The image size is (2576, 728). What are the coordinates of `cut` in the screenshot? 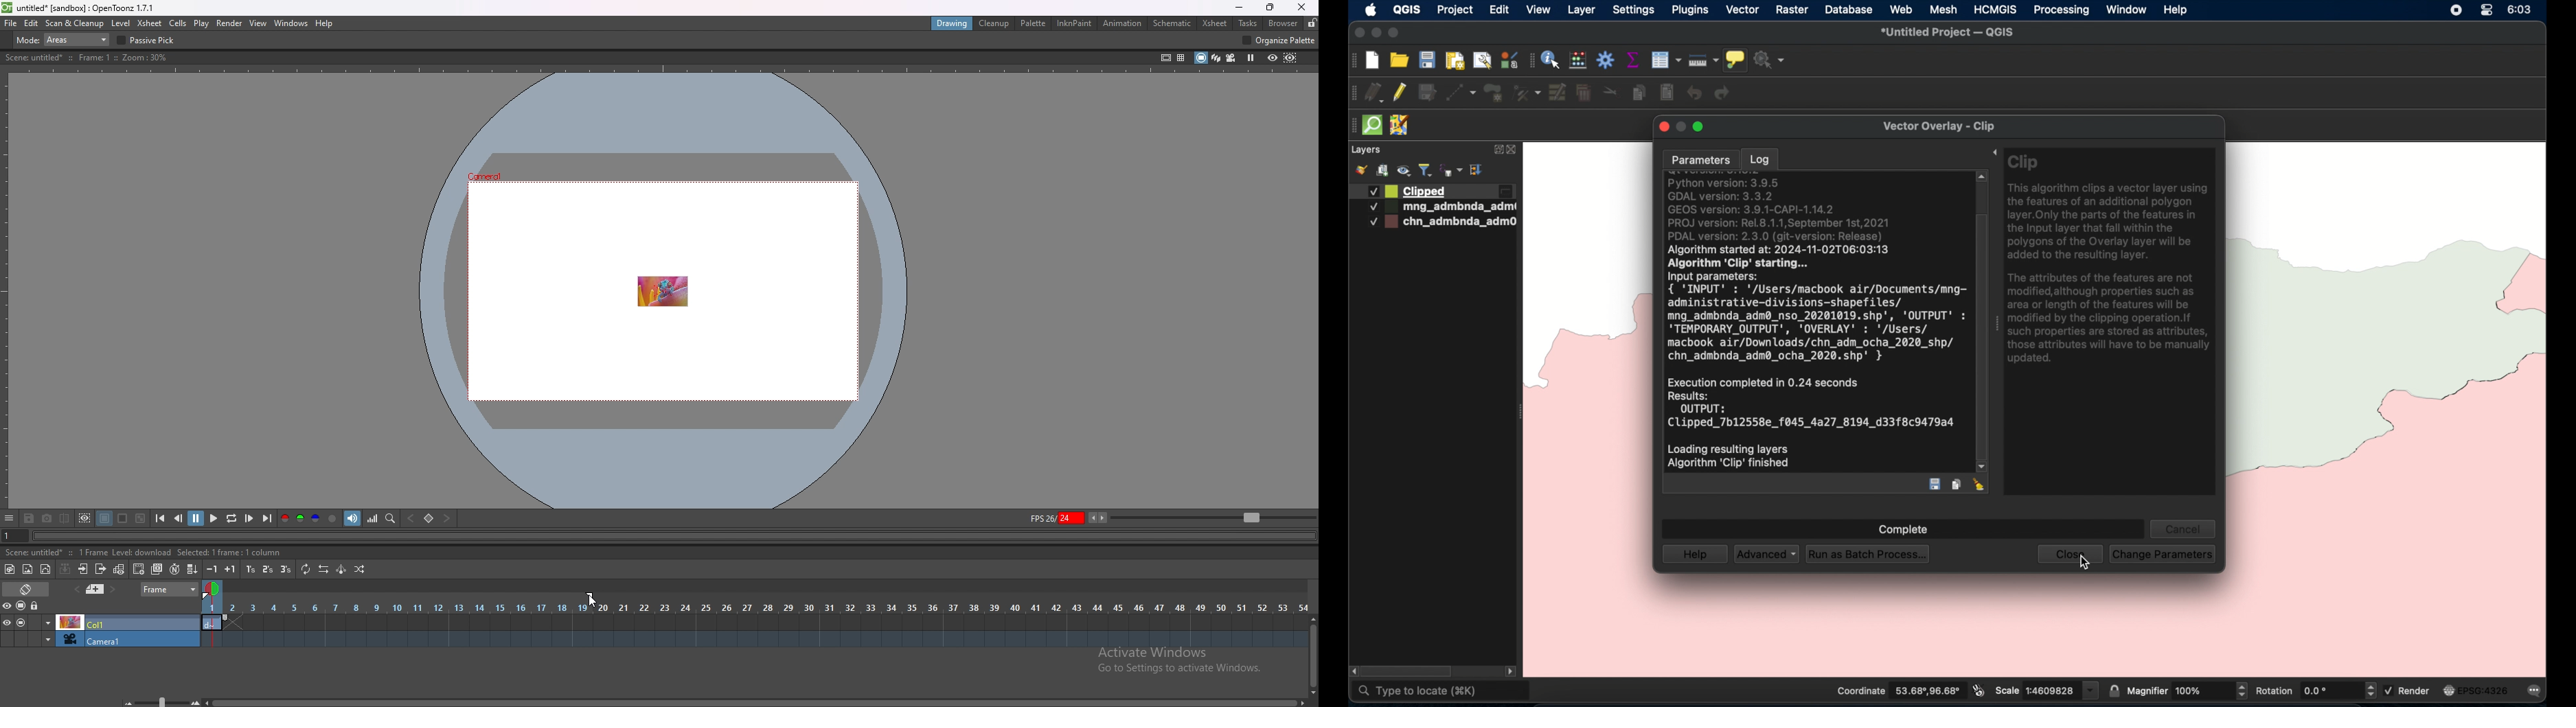 It's located at (1611, 90).